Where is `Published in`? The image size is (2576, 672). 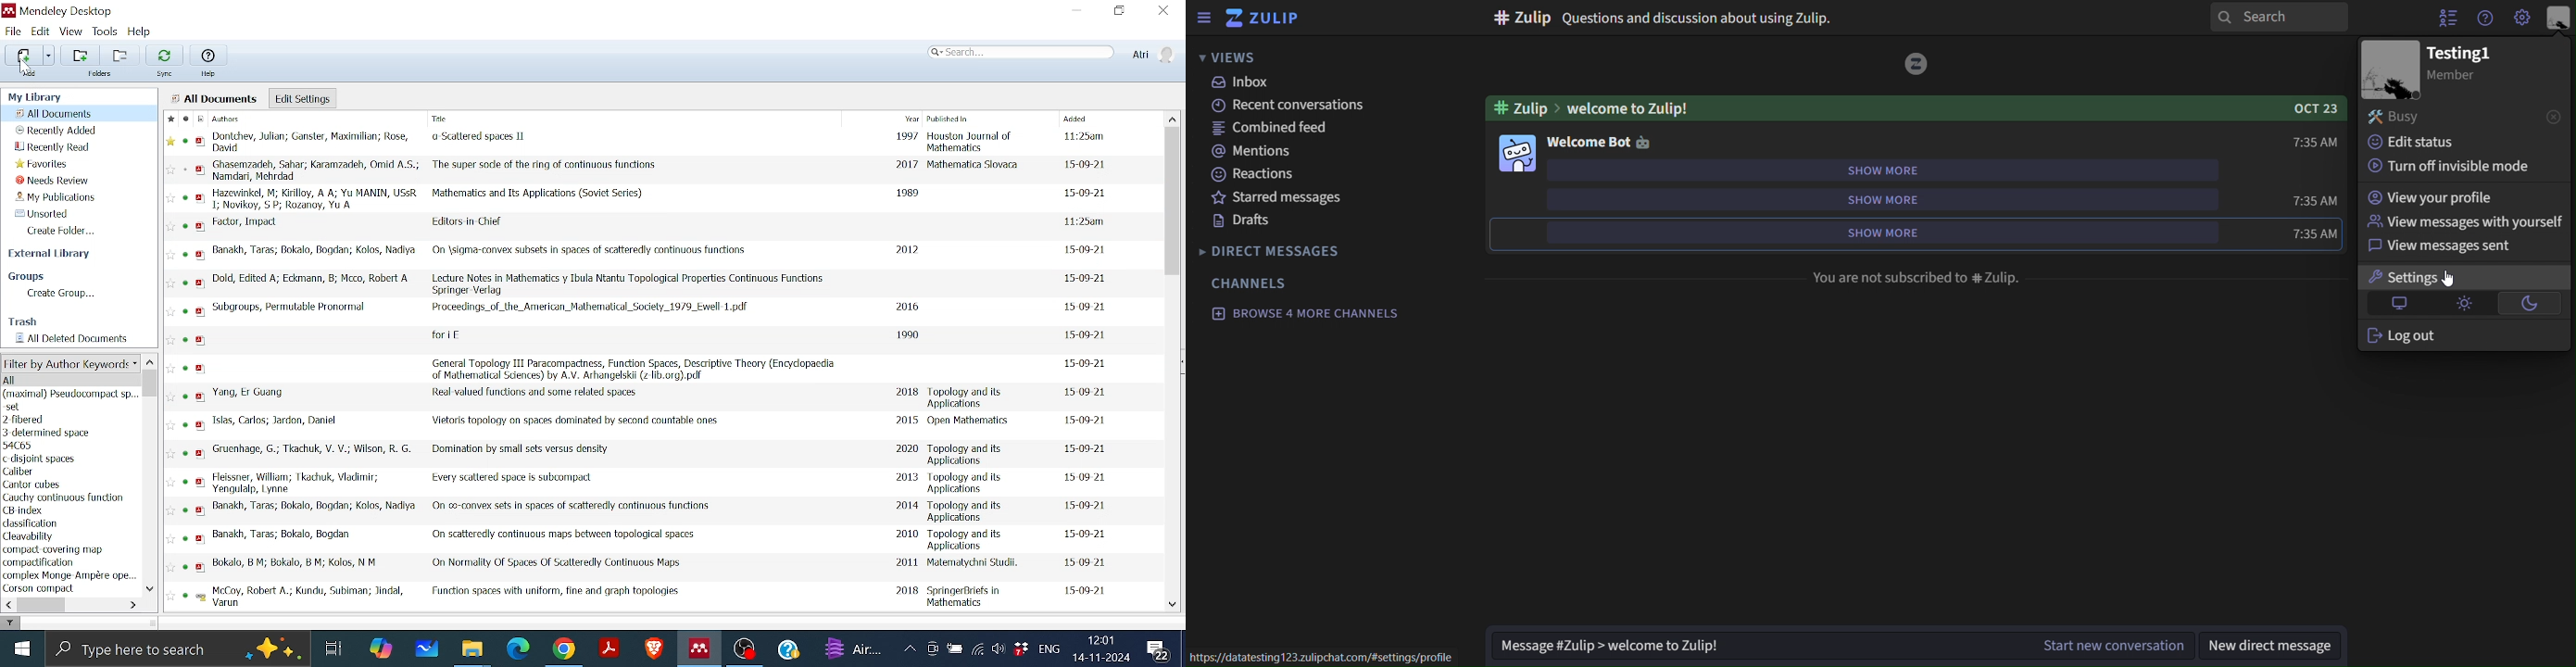 Published in is located at coordinates (949, 118).